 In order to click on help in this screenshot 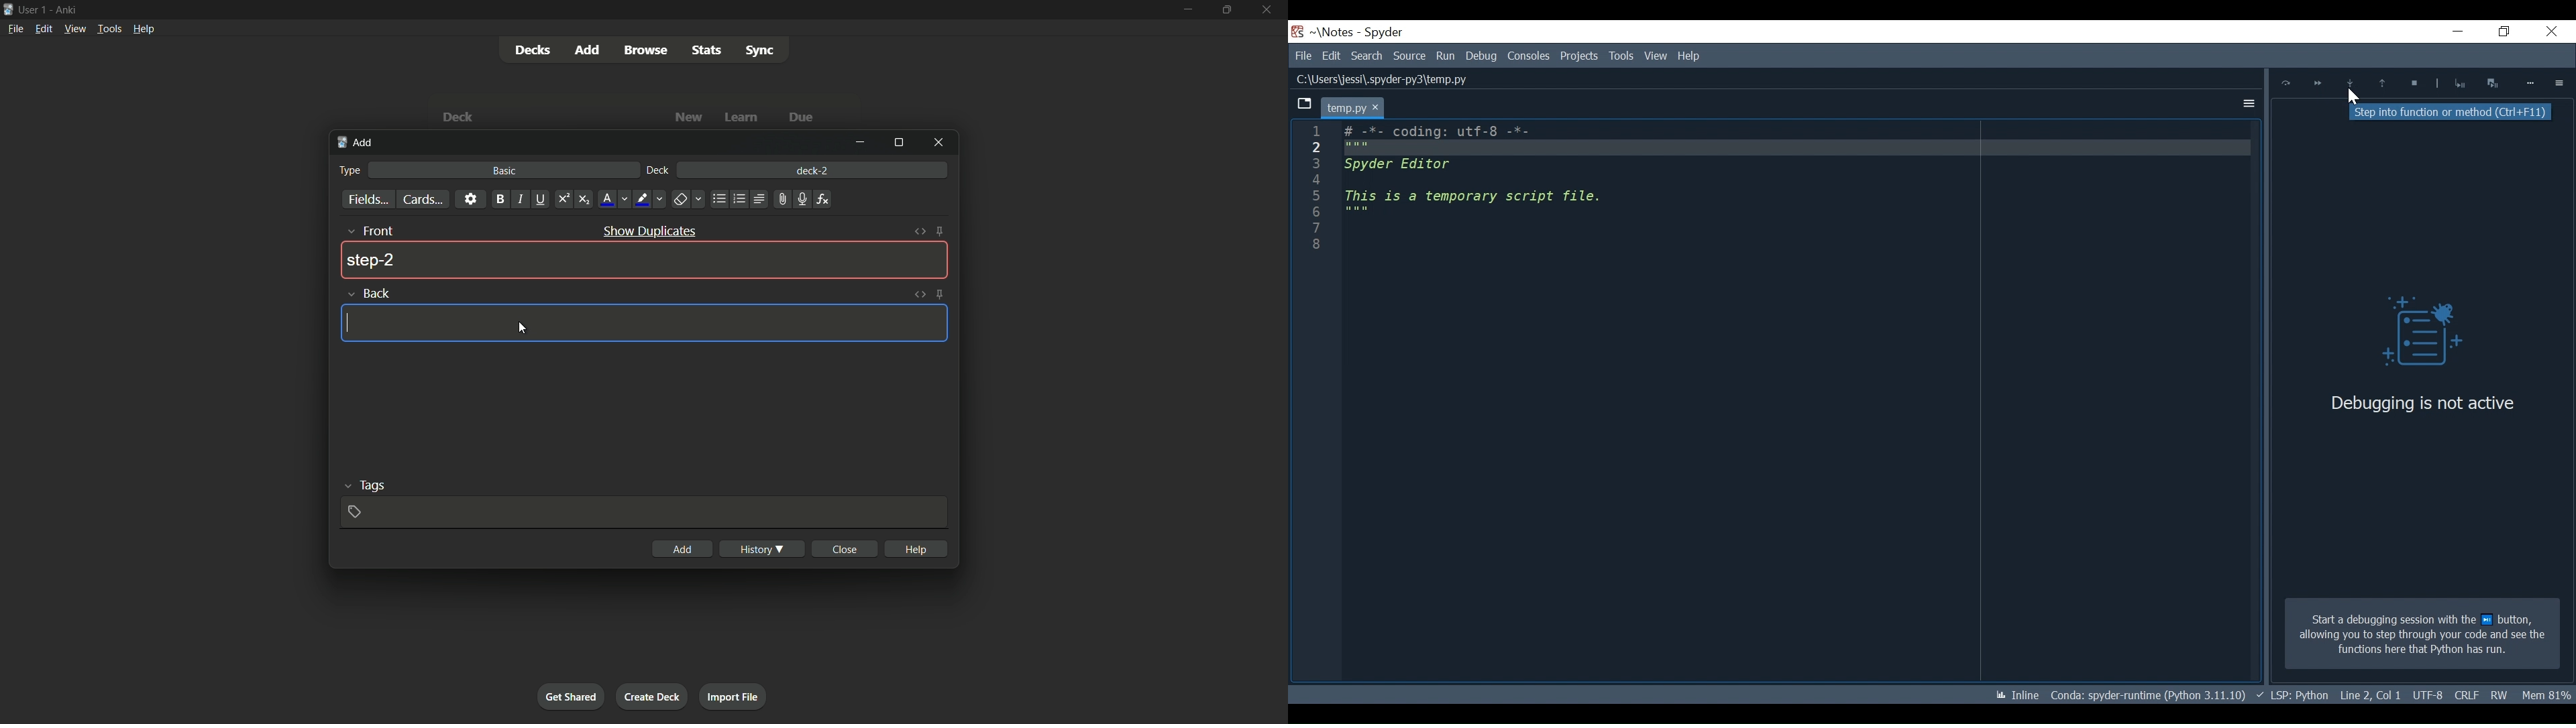, I will do `click(915, 548)`.